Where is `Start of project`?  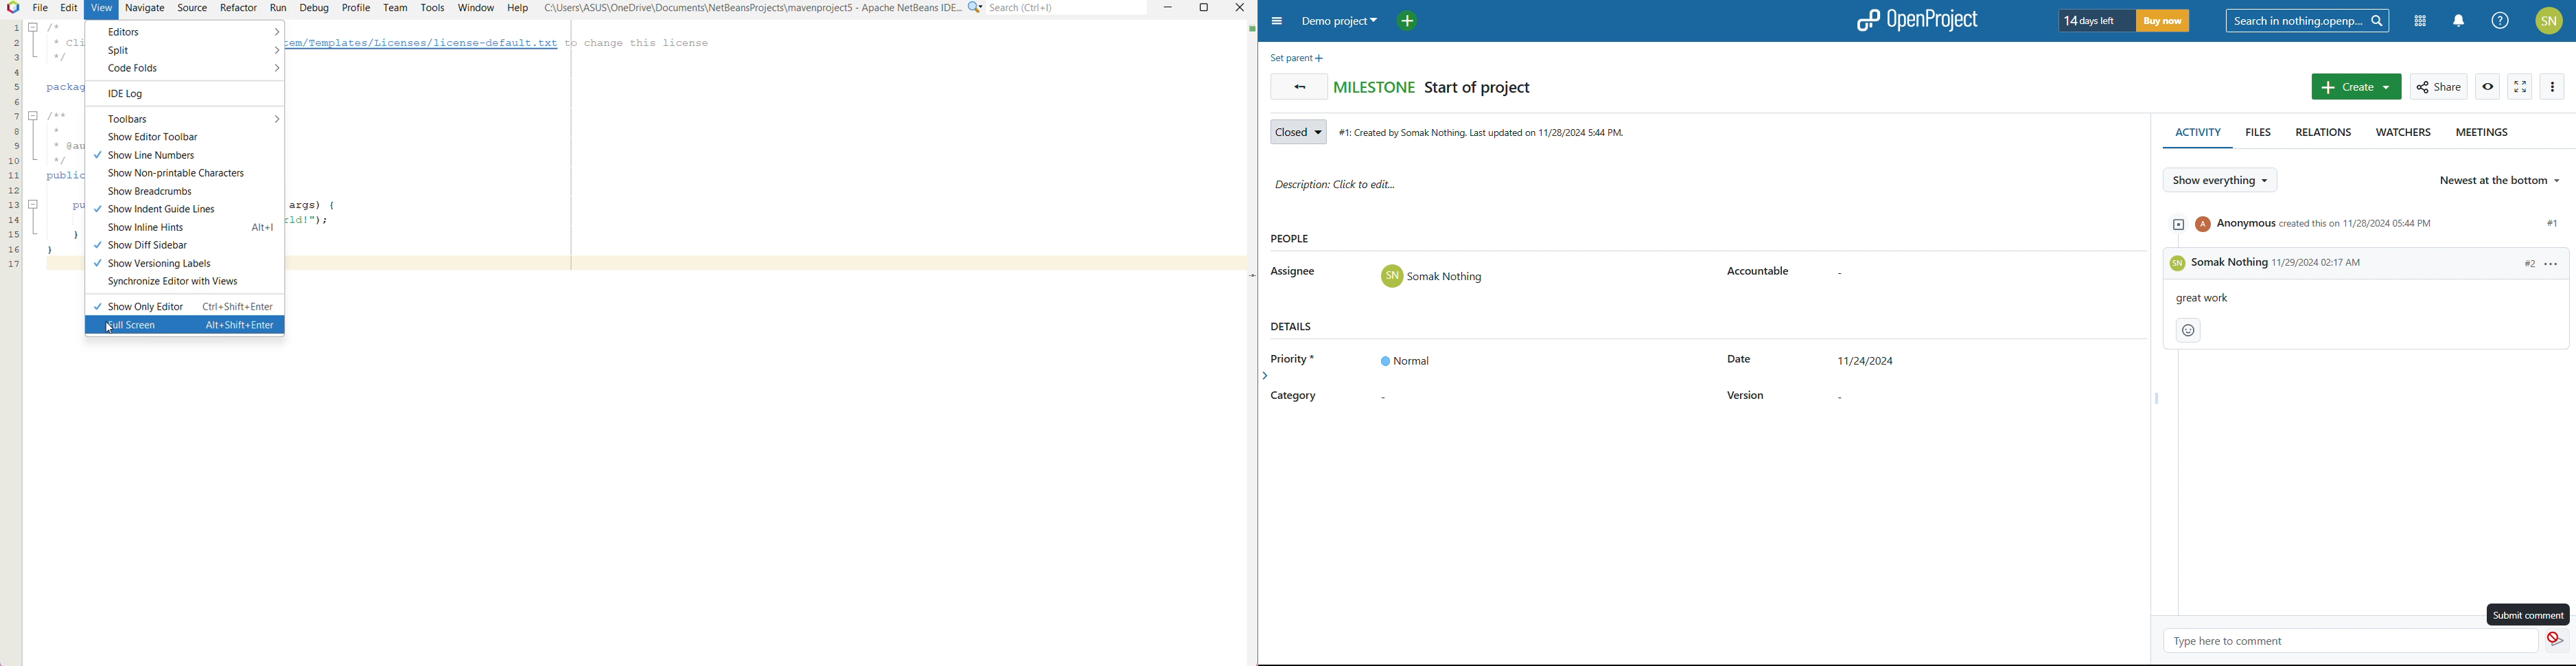
Start of project is located at coordinates (1478, 89).